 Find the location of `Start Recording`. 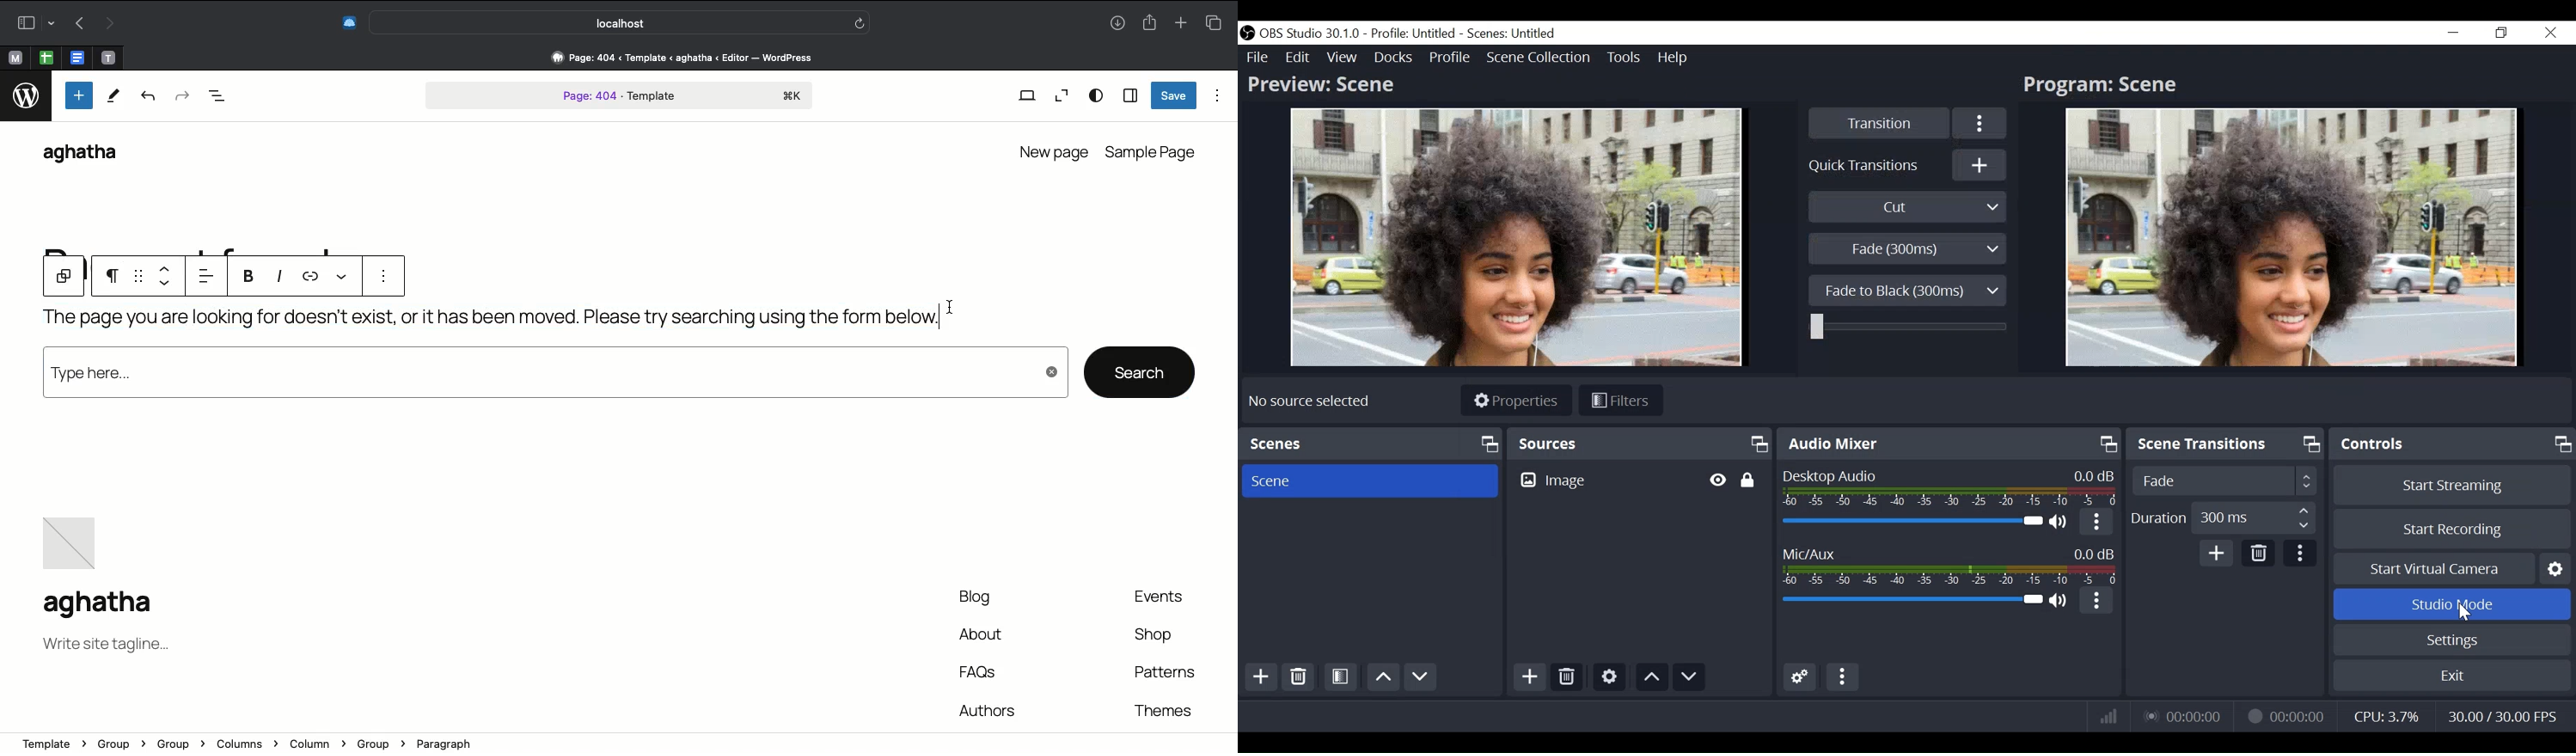

Start Recording is located at coordinates (2449, 528).